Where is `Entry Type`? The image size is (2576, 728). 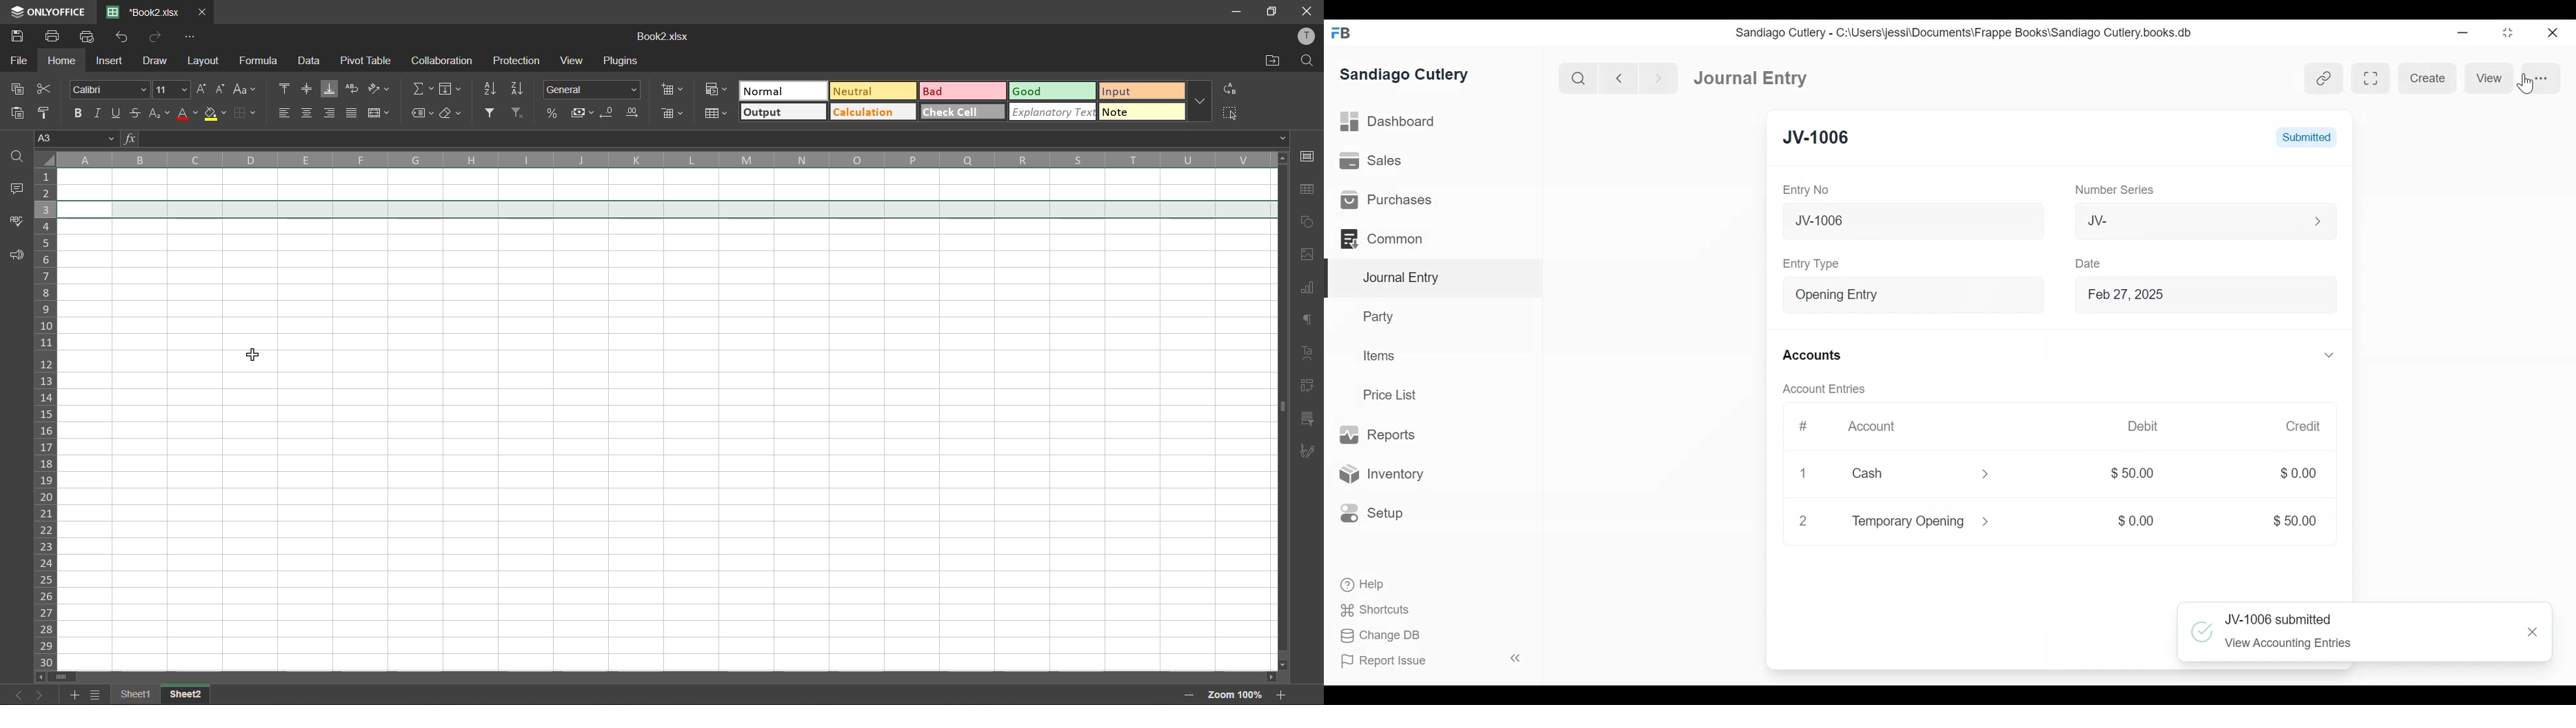 Entry Type is located at coordinates (1814, 264).